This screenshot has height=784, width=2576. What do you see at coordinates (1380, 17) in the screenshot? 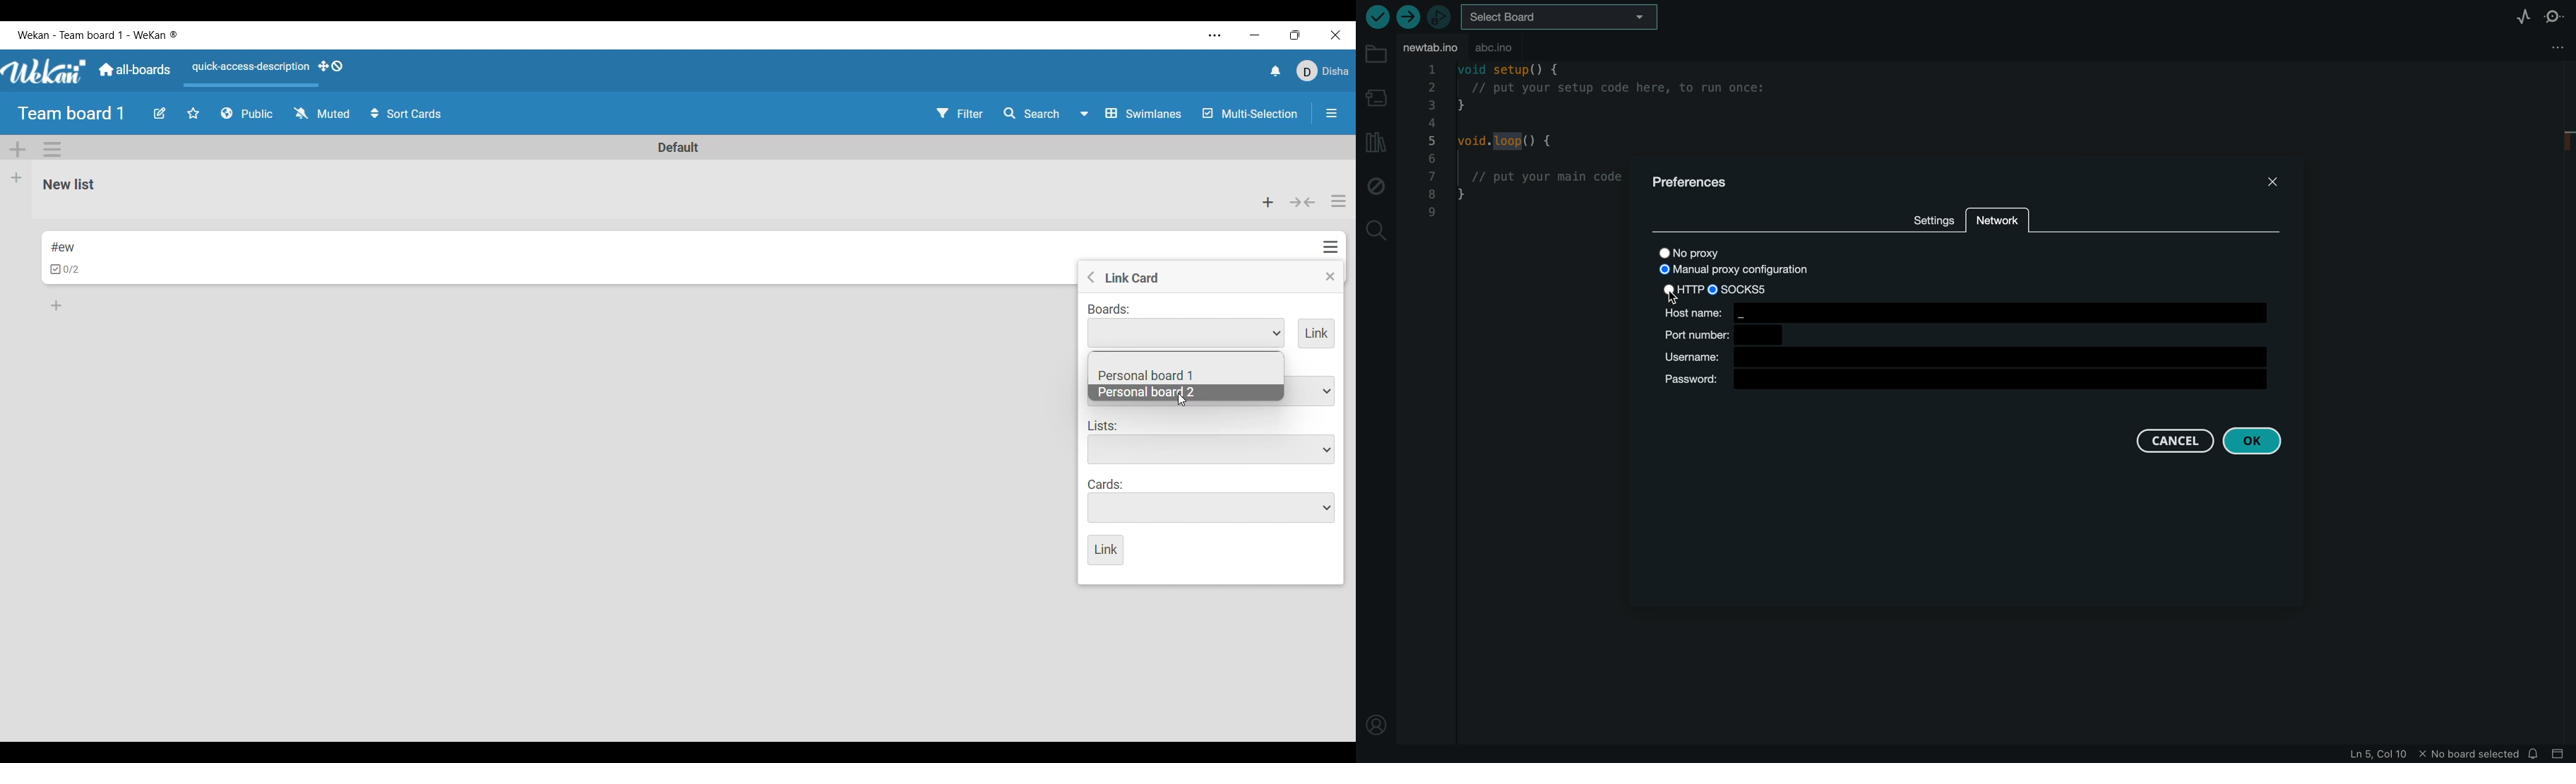
I see `verify` at bounding box center [1380, 17].